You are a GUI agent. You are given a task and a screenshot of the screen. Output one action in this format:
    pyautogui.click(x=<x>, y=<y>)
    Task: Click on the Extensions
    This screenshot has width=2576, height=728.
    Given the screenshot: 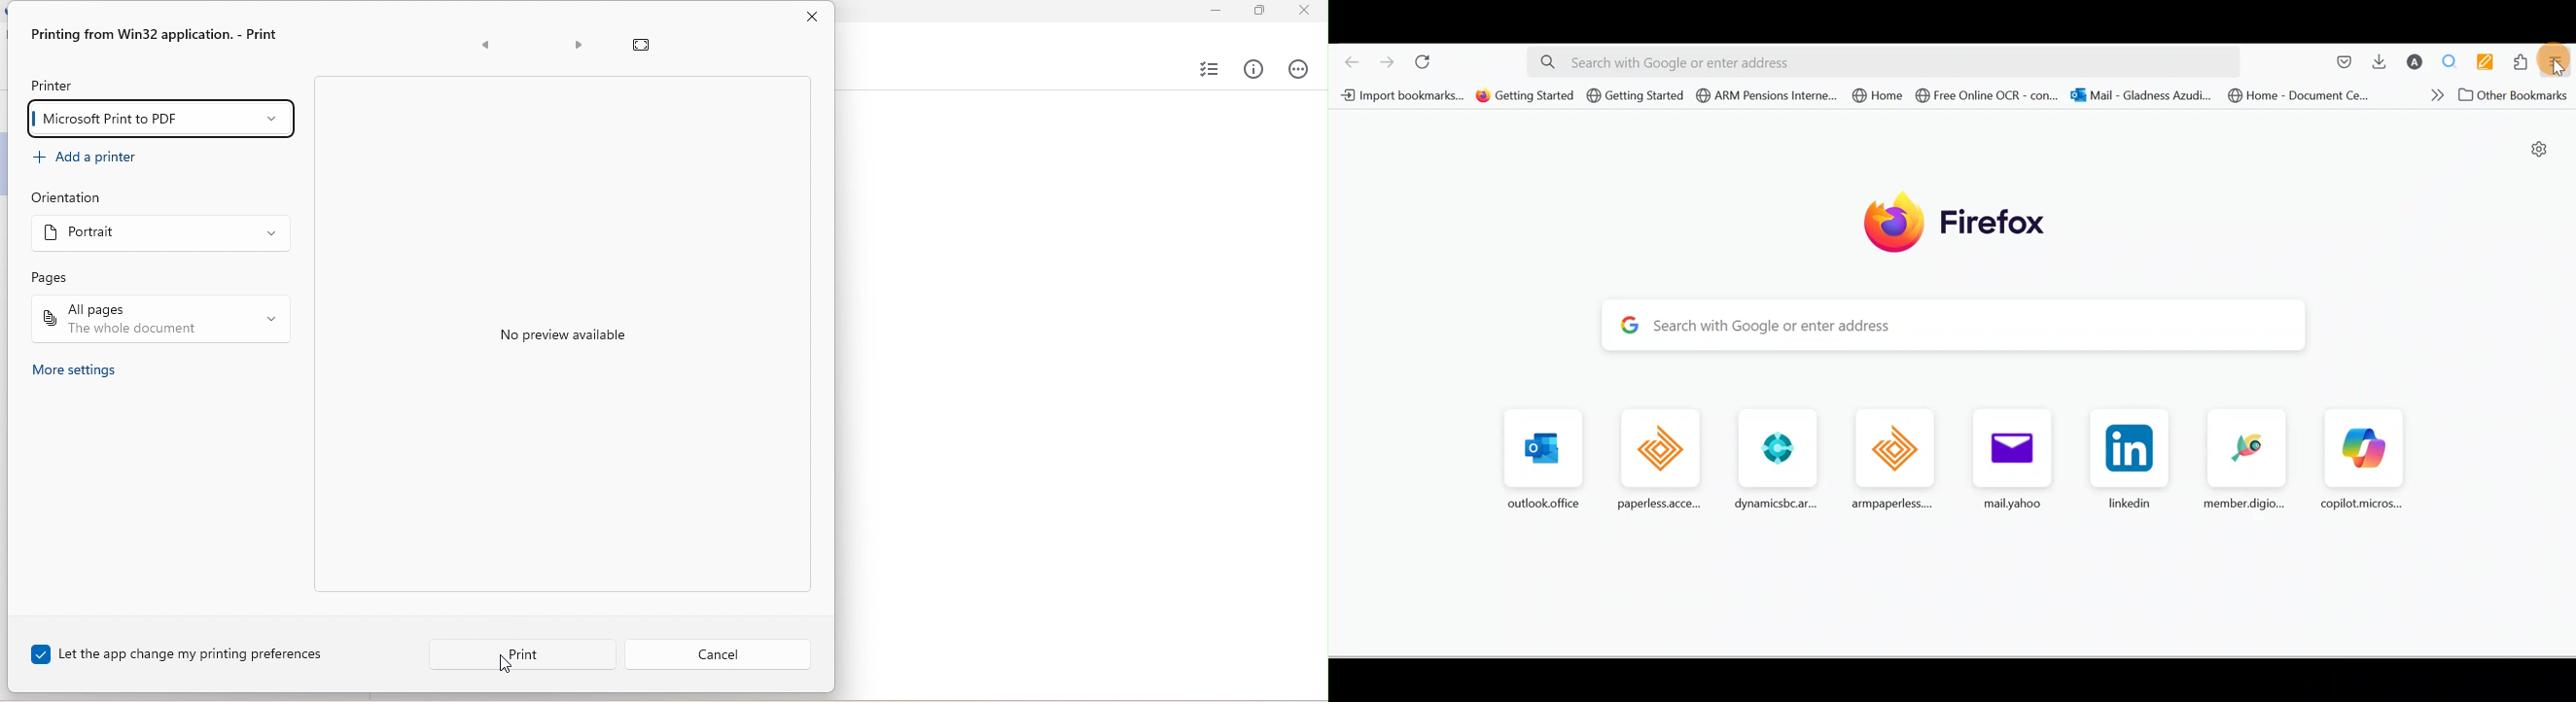 What is the action you would take?
    pyautogui.click(x=2523, y=62)
    